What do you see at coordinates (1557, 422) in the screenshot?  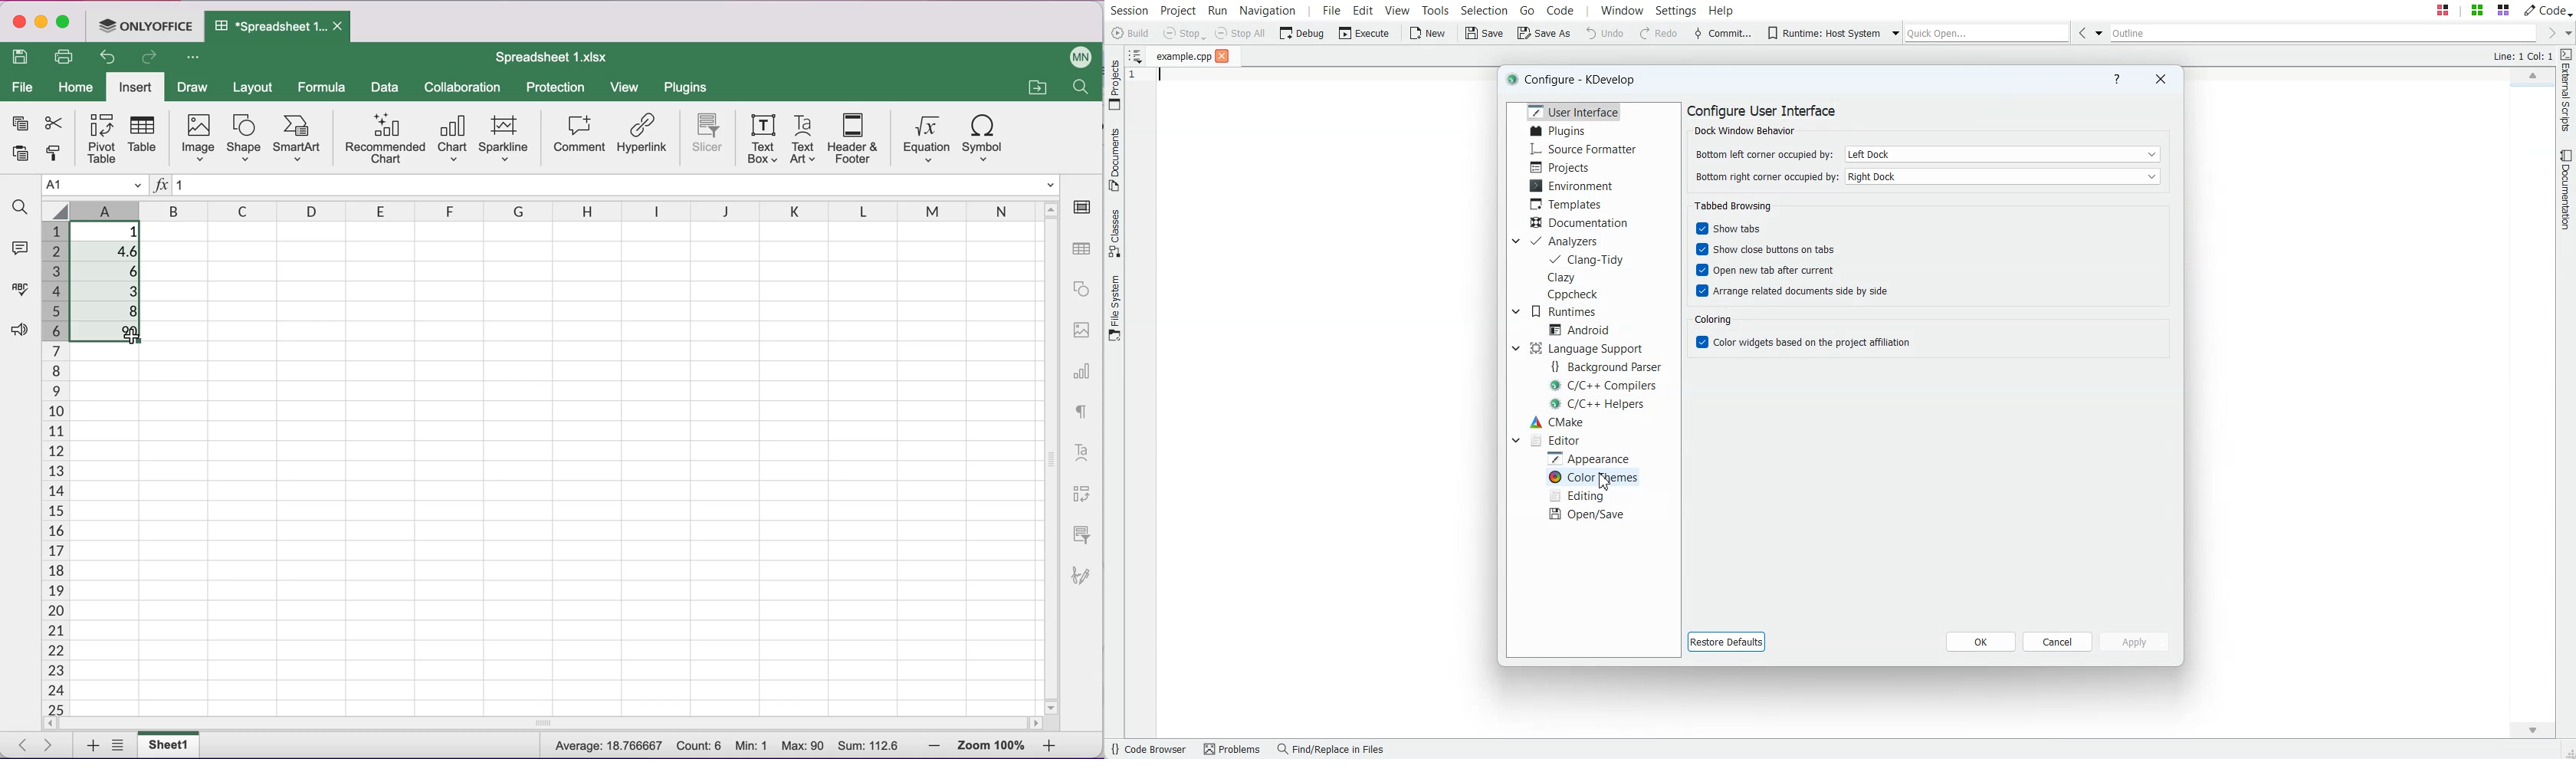 I see `CMake` at bounding box center [1557, 422].